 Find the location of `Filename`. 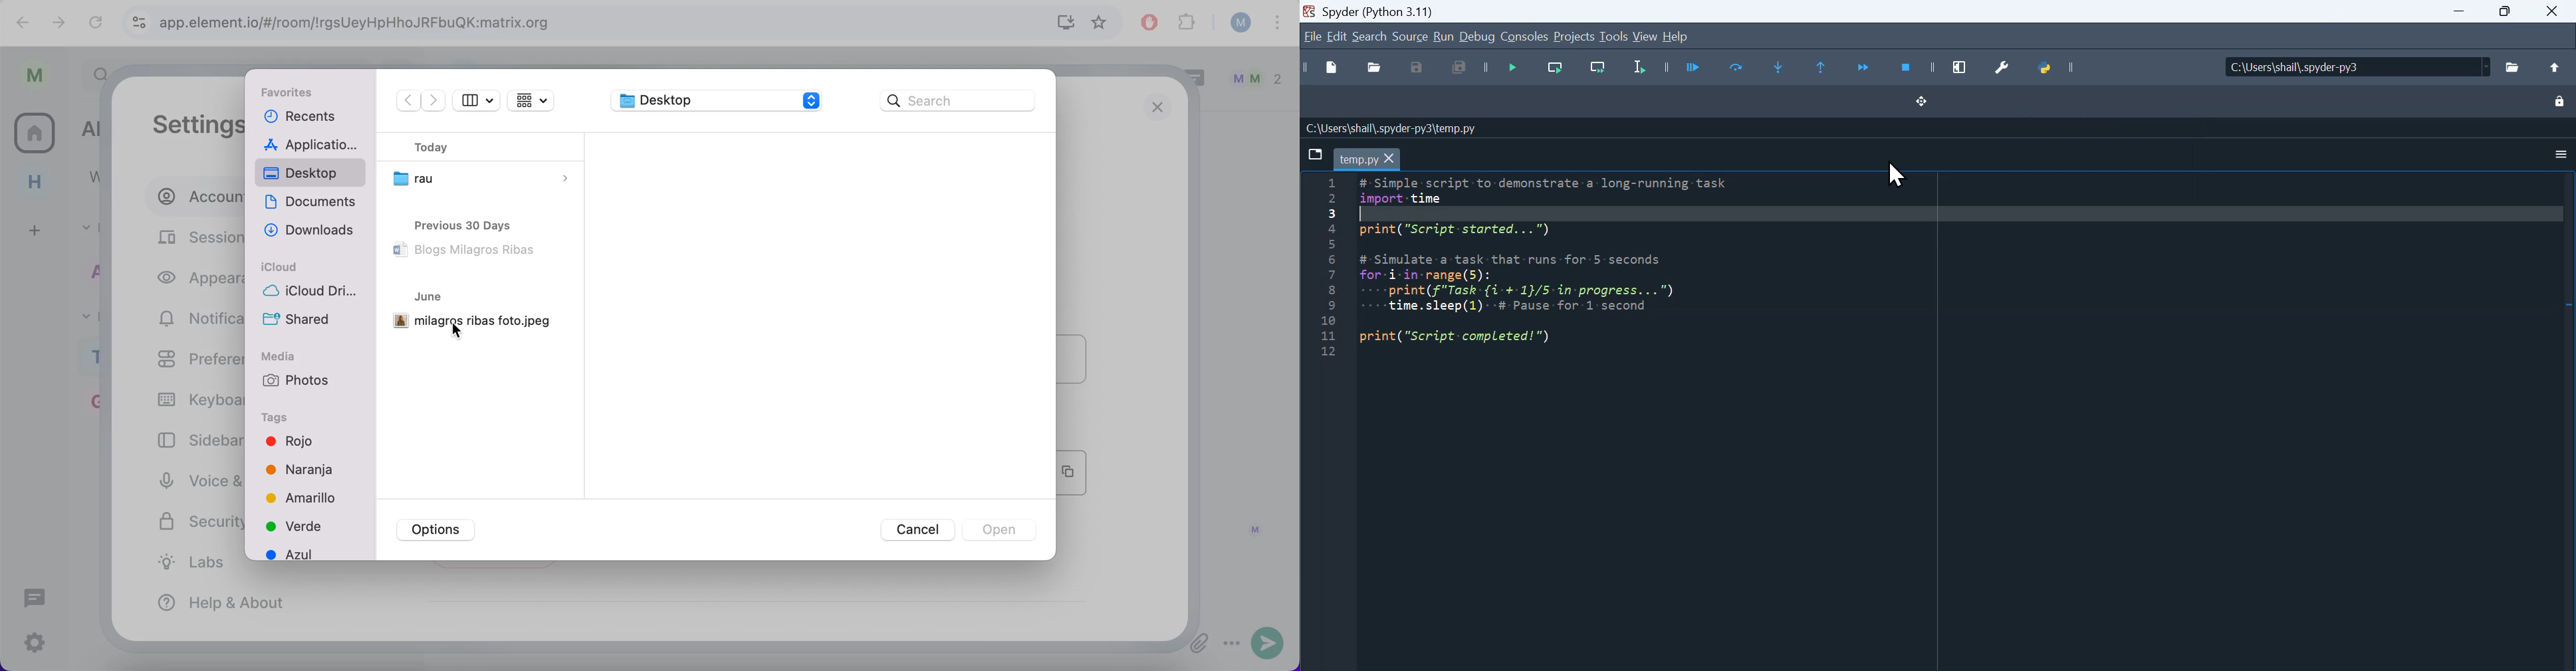

Filename is located at coordinates (1374, 158).